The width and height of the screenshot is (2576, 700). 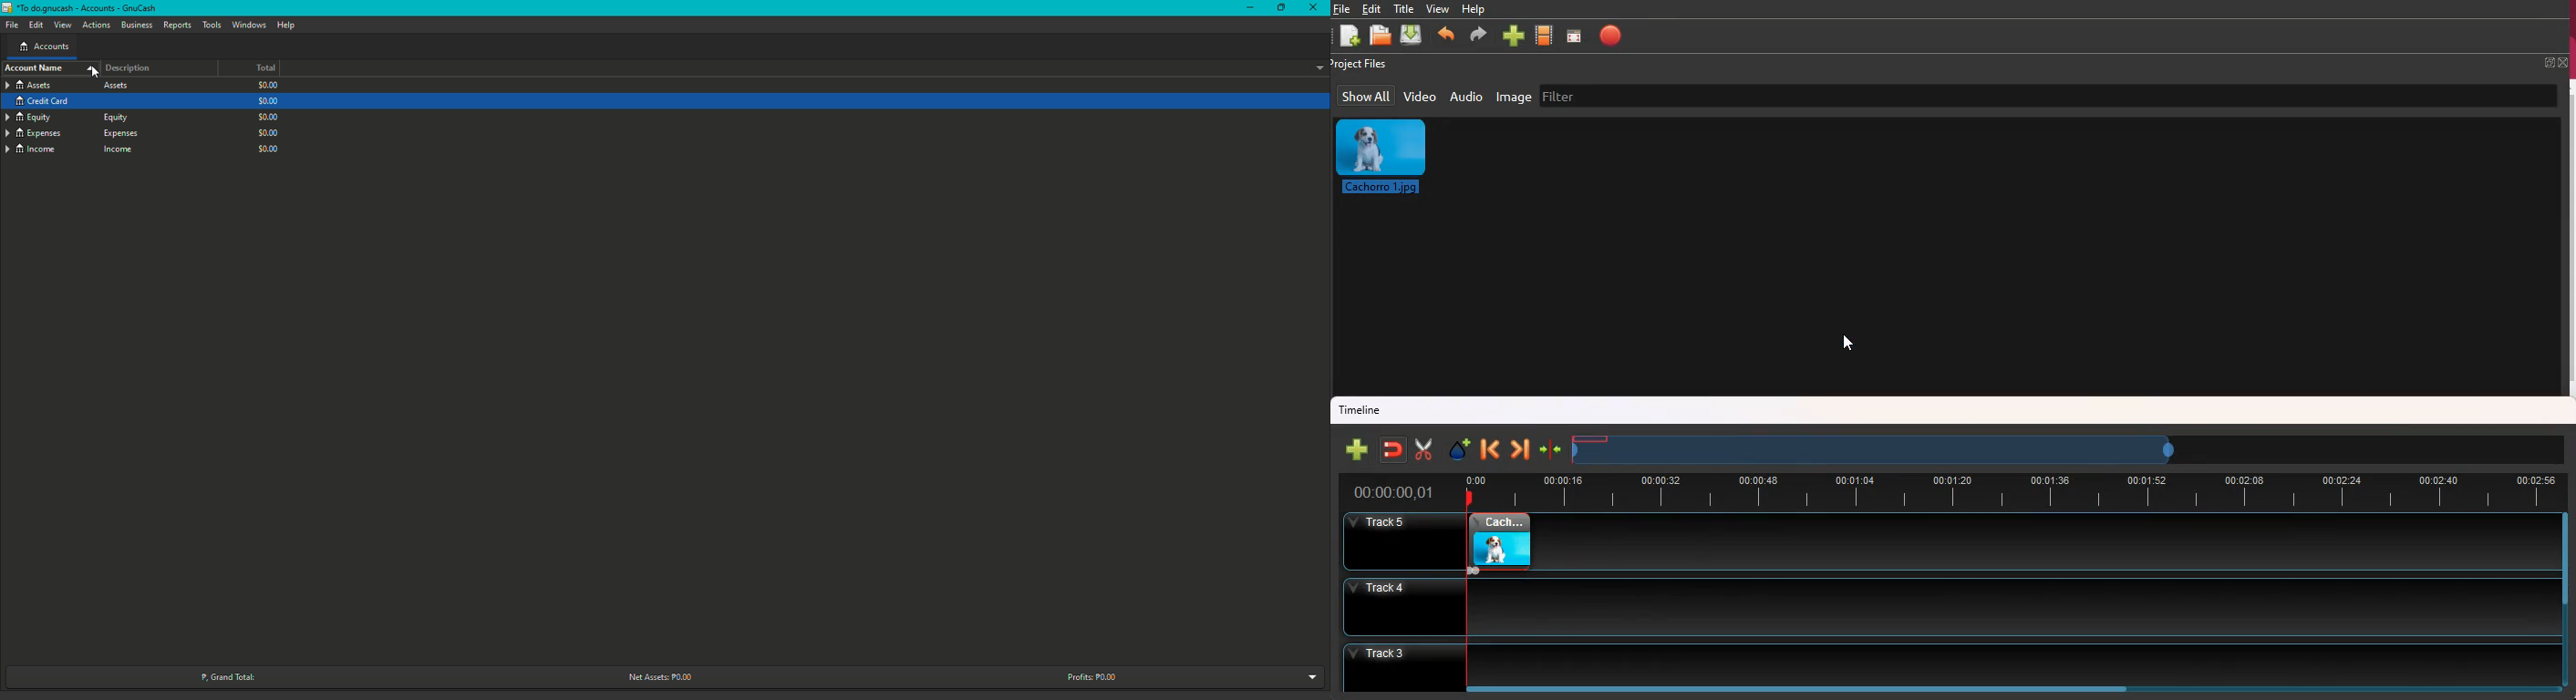 I want to click on Close, so click(x=1313, y=8).